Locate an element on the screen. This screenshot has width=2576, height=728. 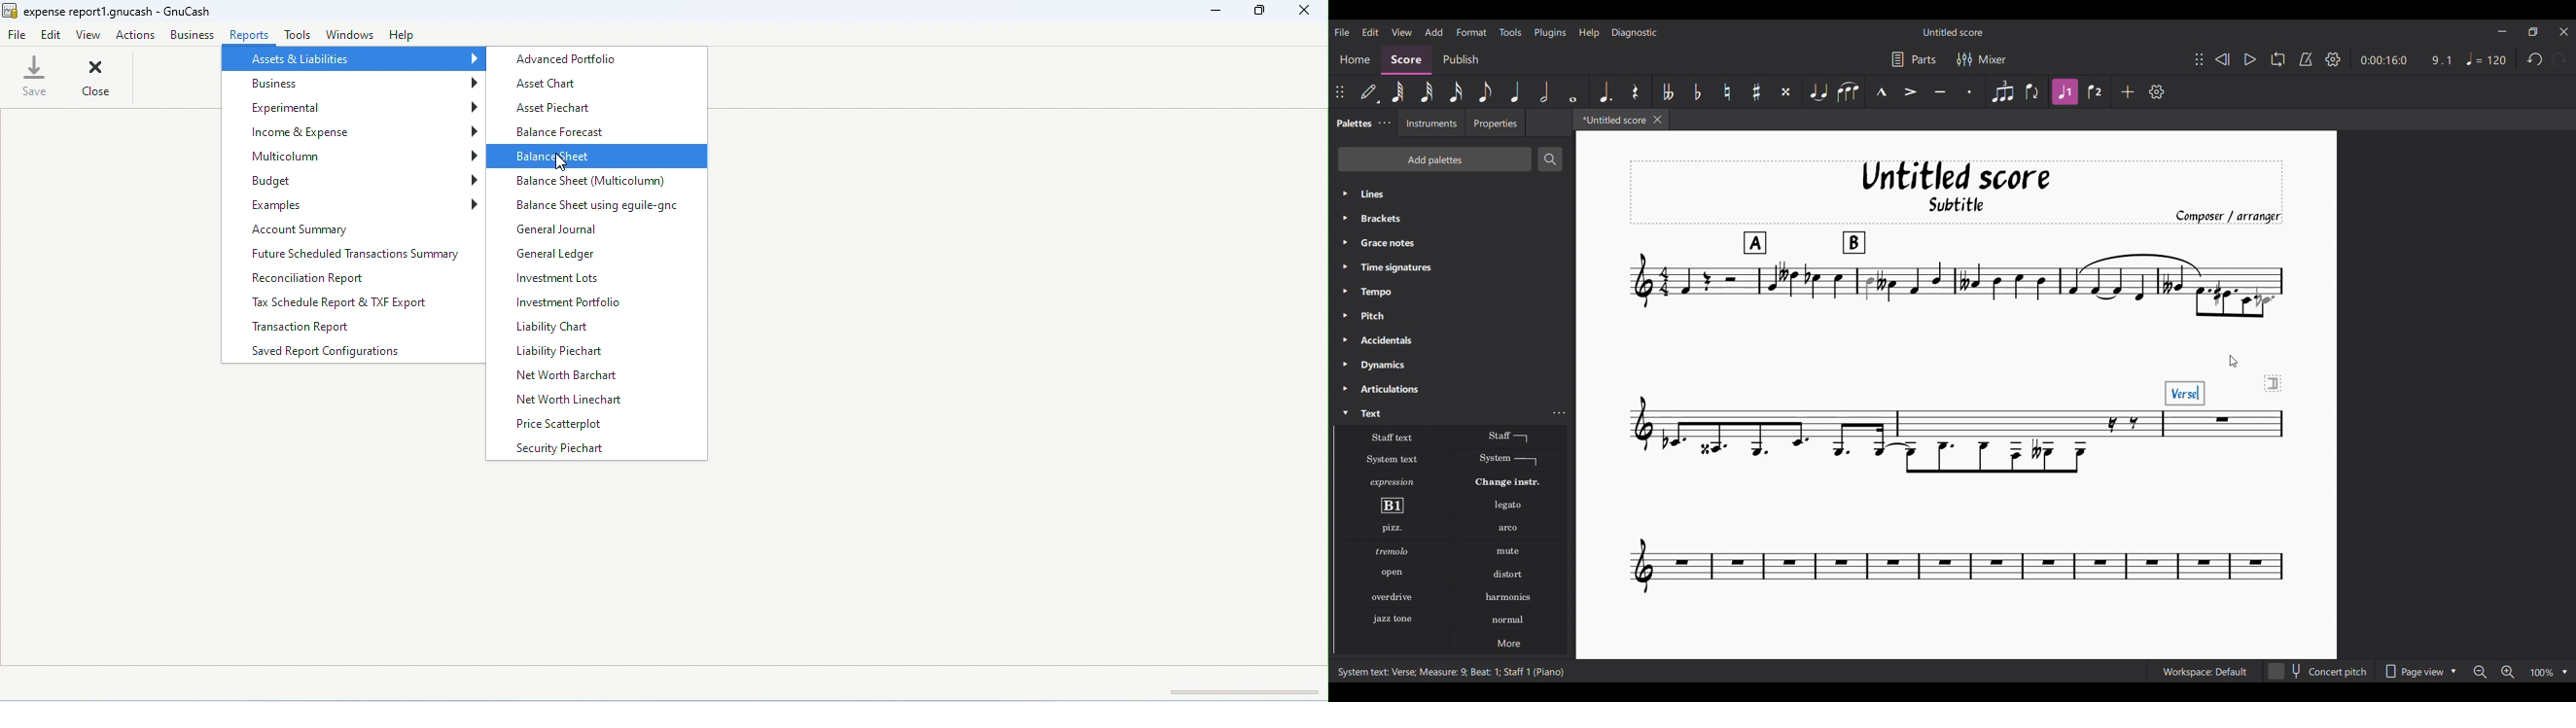
business is located at coordinates (355, 84).